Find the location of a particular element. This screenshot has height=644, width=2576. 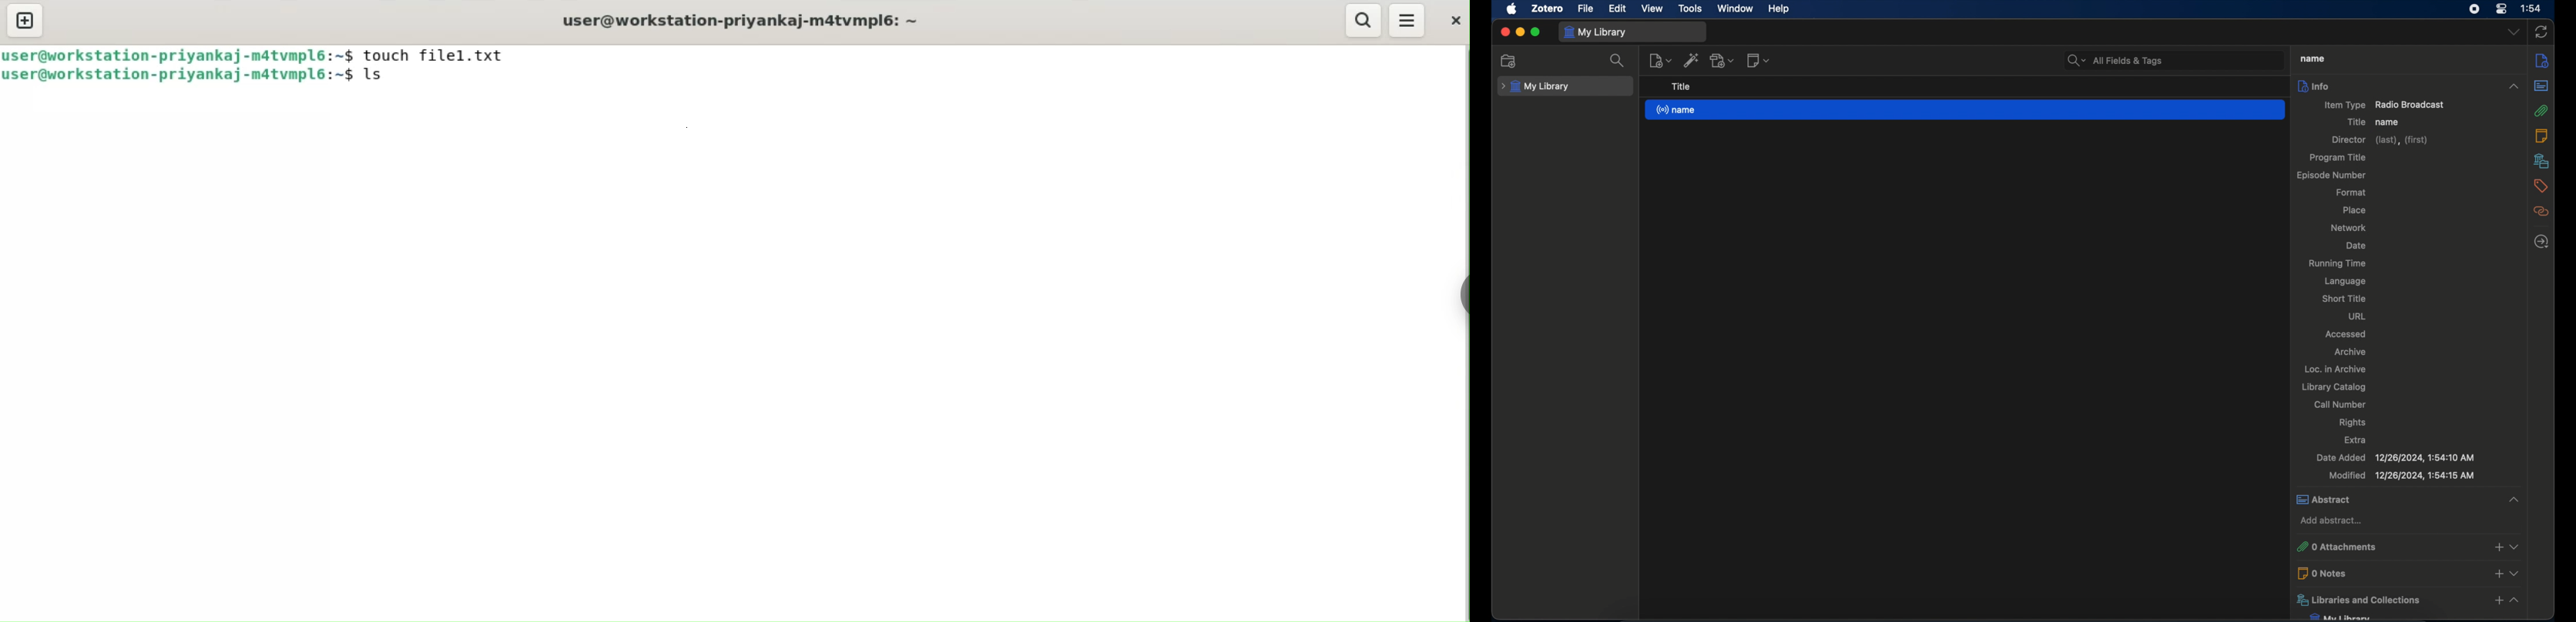

1:54 is located at coordinates (2533, 9).